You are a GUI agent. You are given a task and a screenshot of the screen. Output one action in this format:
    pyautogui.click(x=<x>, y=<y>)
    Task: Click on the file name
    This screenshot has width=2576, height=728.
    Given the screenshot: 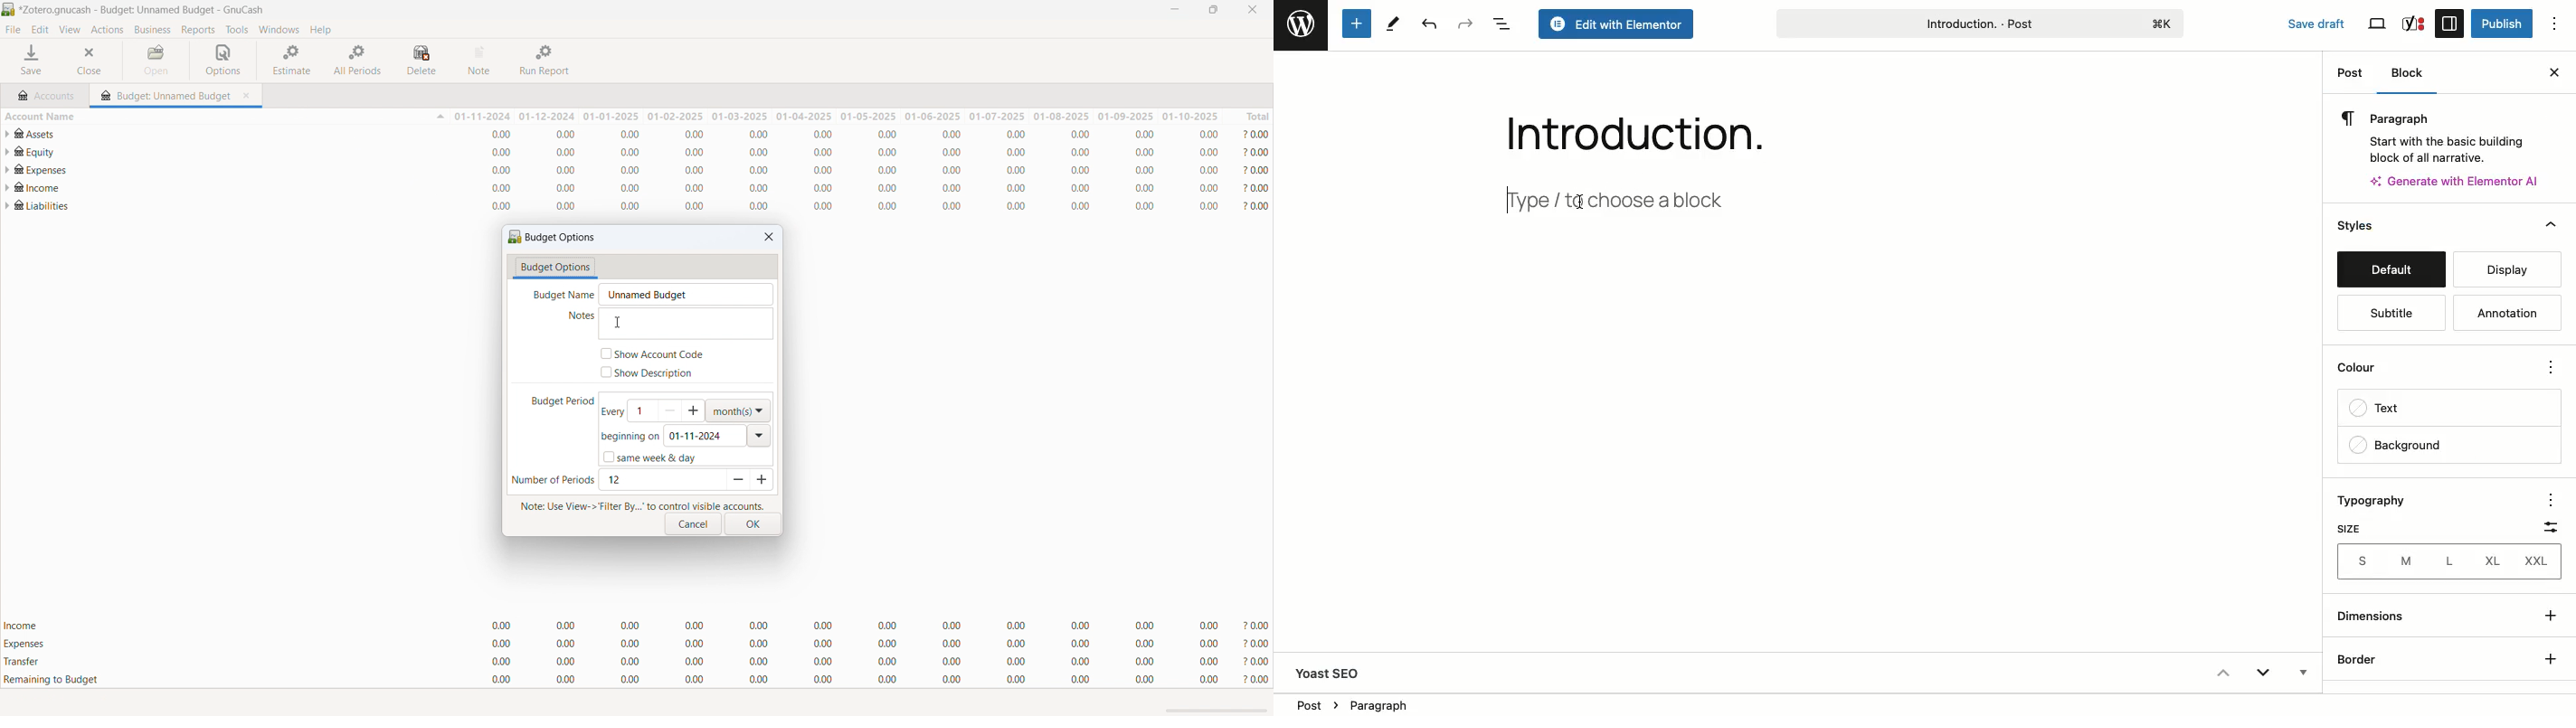 What is the action you would take?
    pyautogui.click(x=143, y=10)
    